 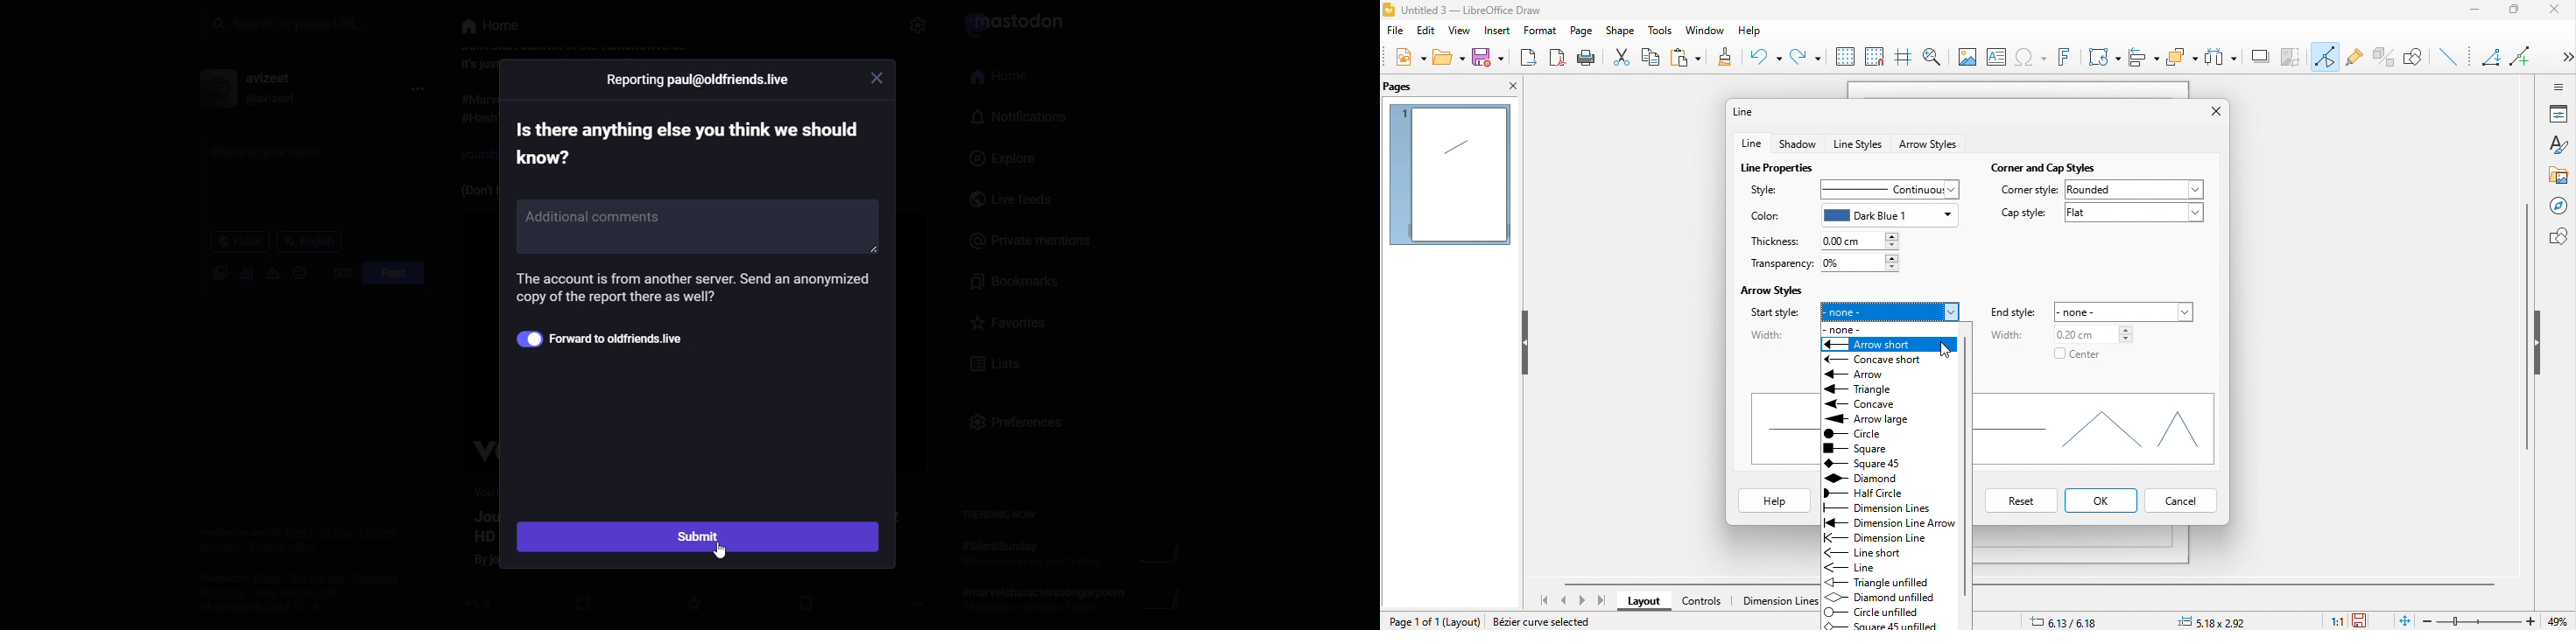 I want to click on hide, so click(x=2540, y=343).